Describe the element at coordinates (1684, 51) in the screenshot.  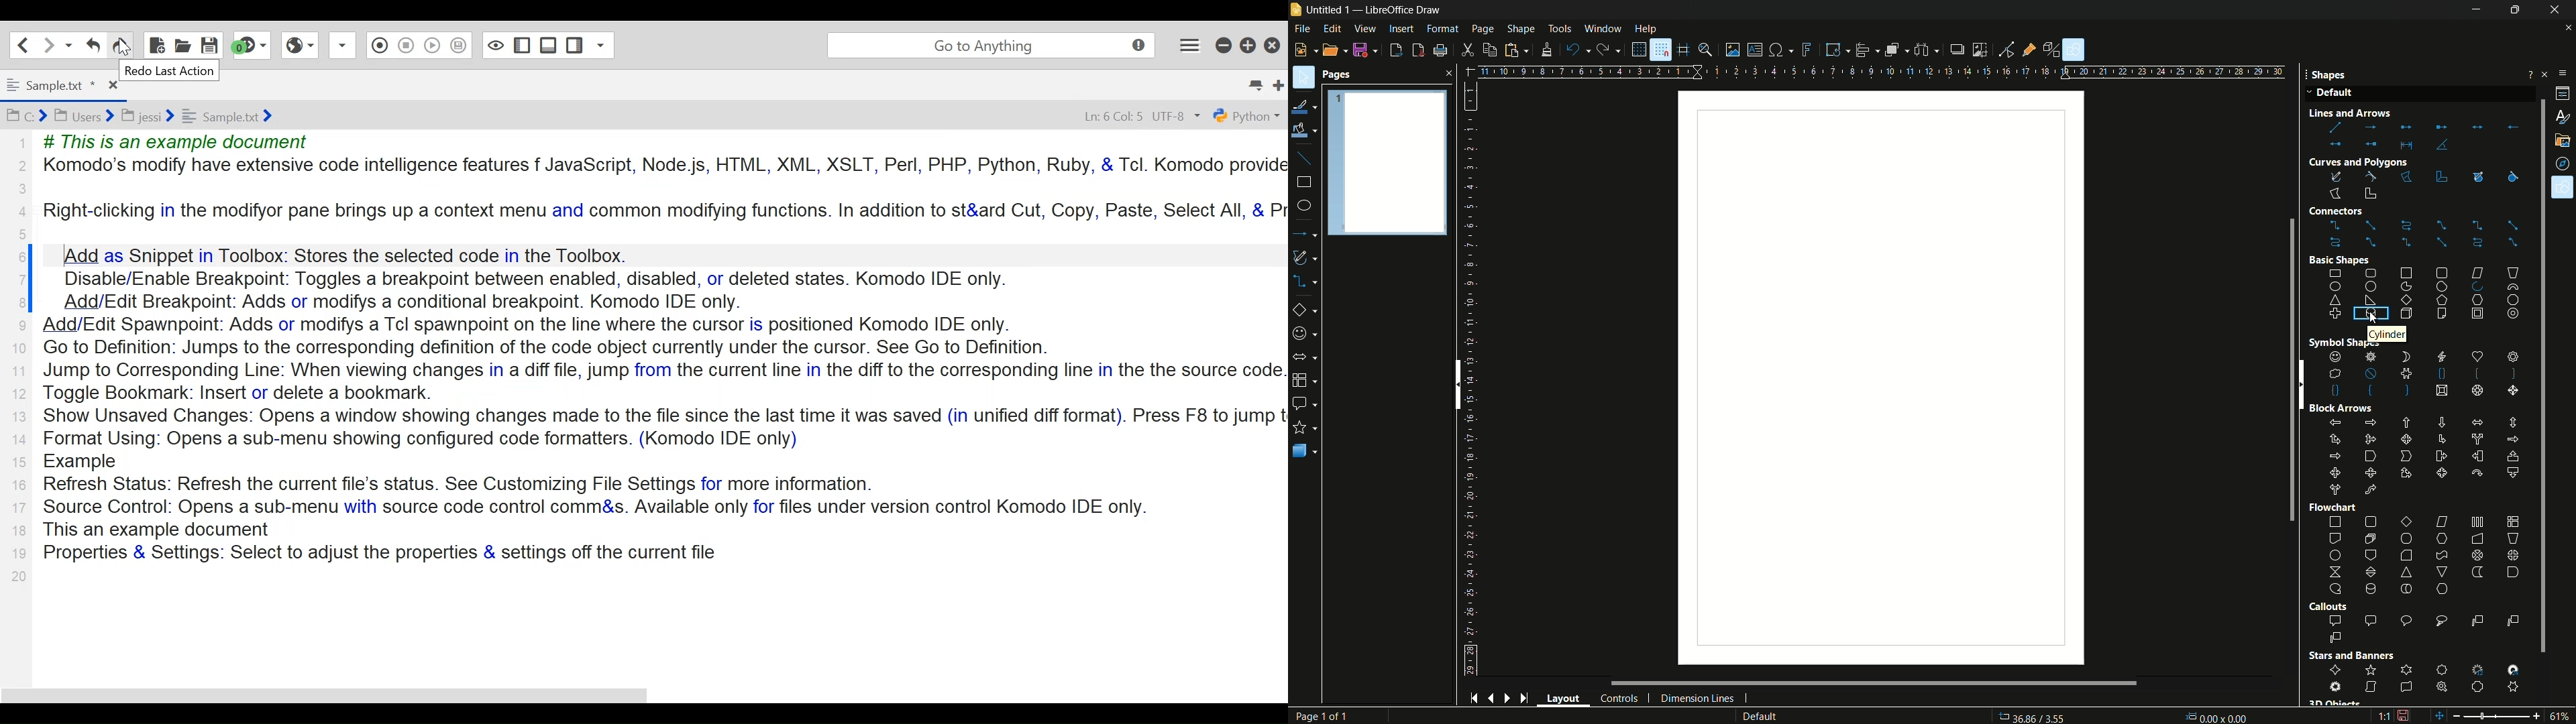
I see `helplines while moving` at that location.